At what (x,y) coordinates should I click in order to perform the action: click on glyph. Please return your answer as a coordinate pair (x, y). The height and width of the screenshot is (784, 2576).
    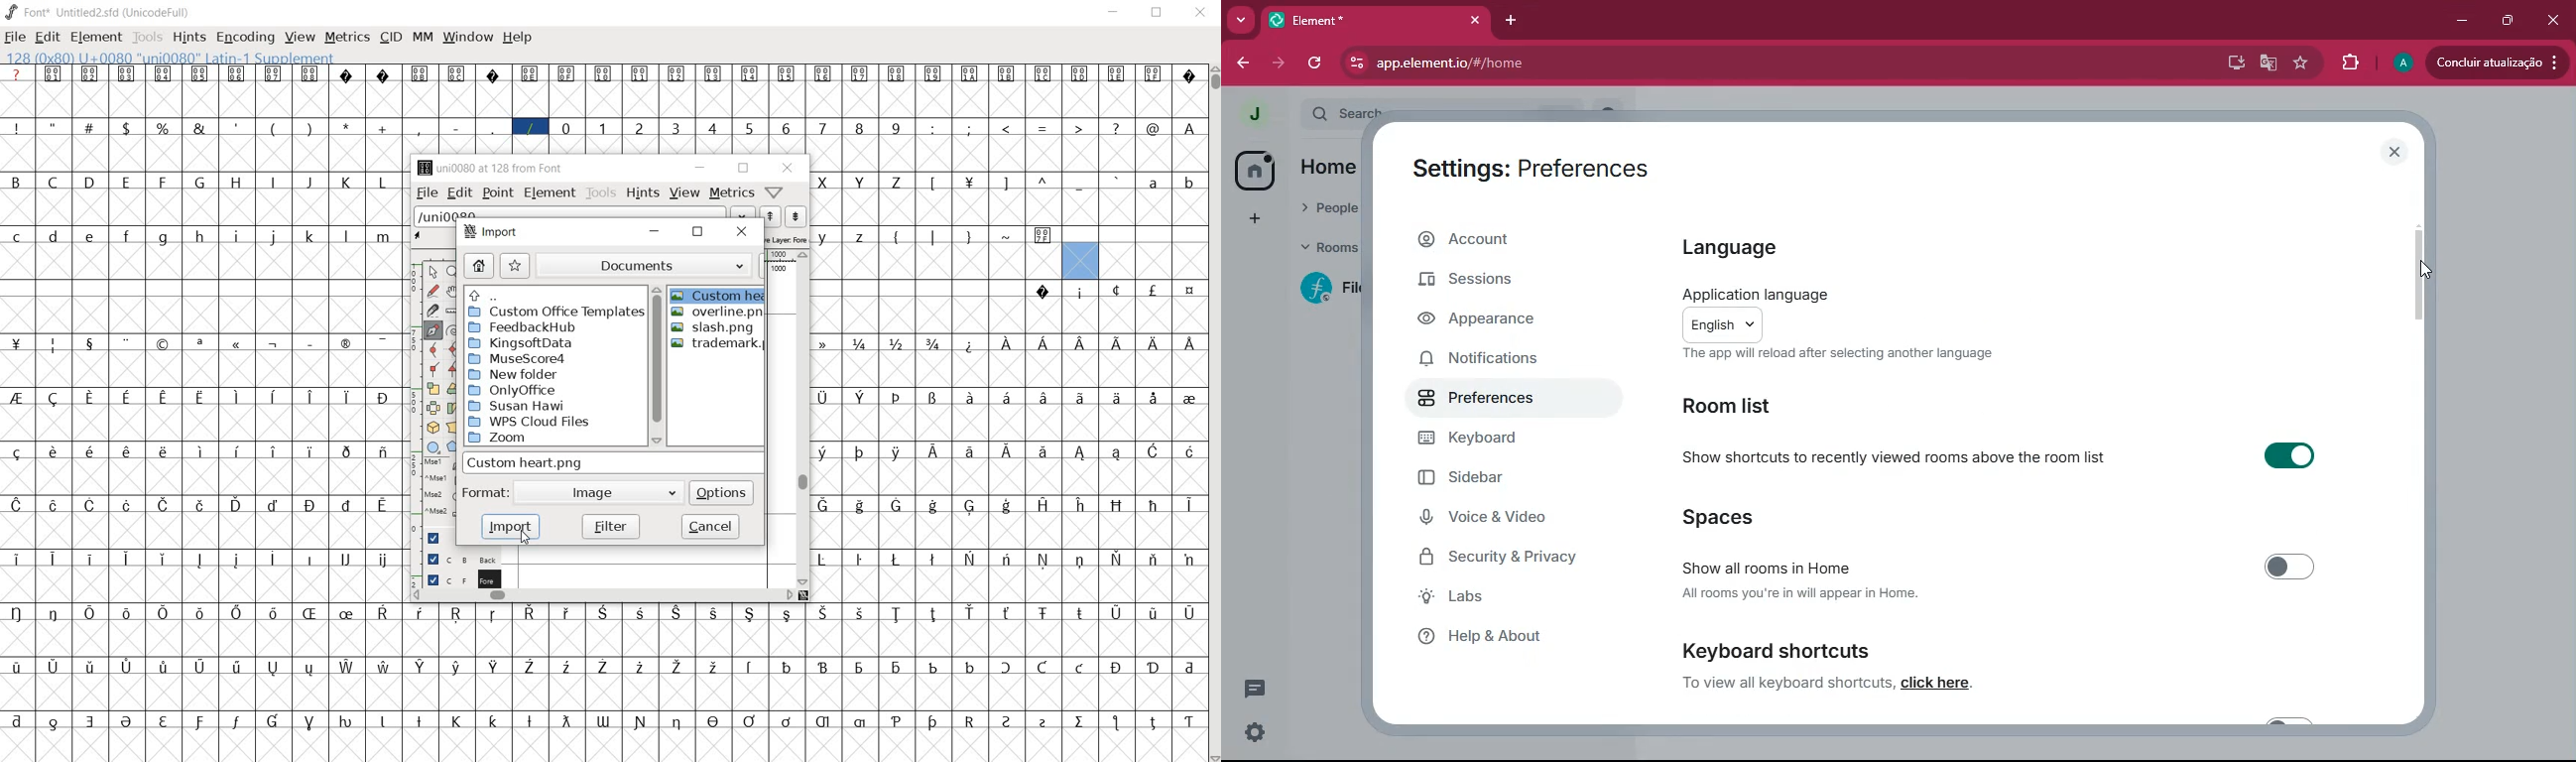
    Looking at the image, I should click on (859, 560).